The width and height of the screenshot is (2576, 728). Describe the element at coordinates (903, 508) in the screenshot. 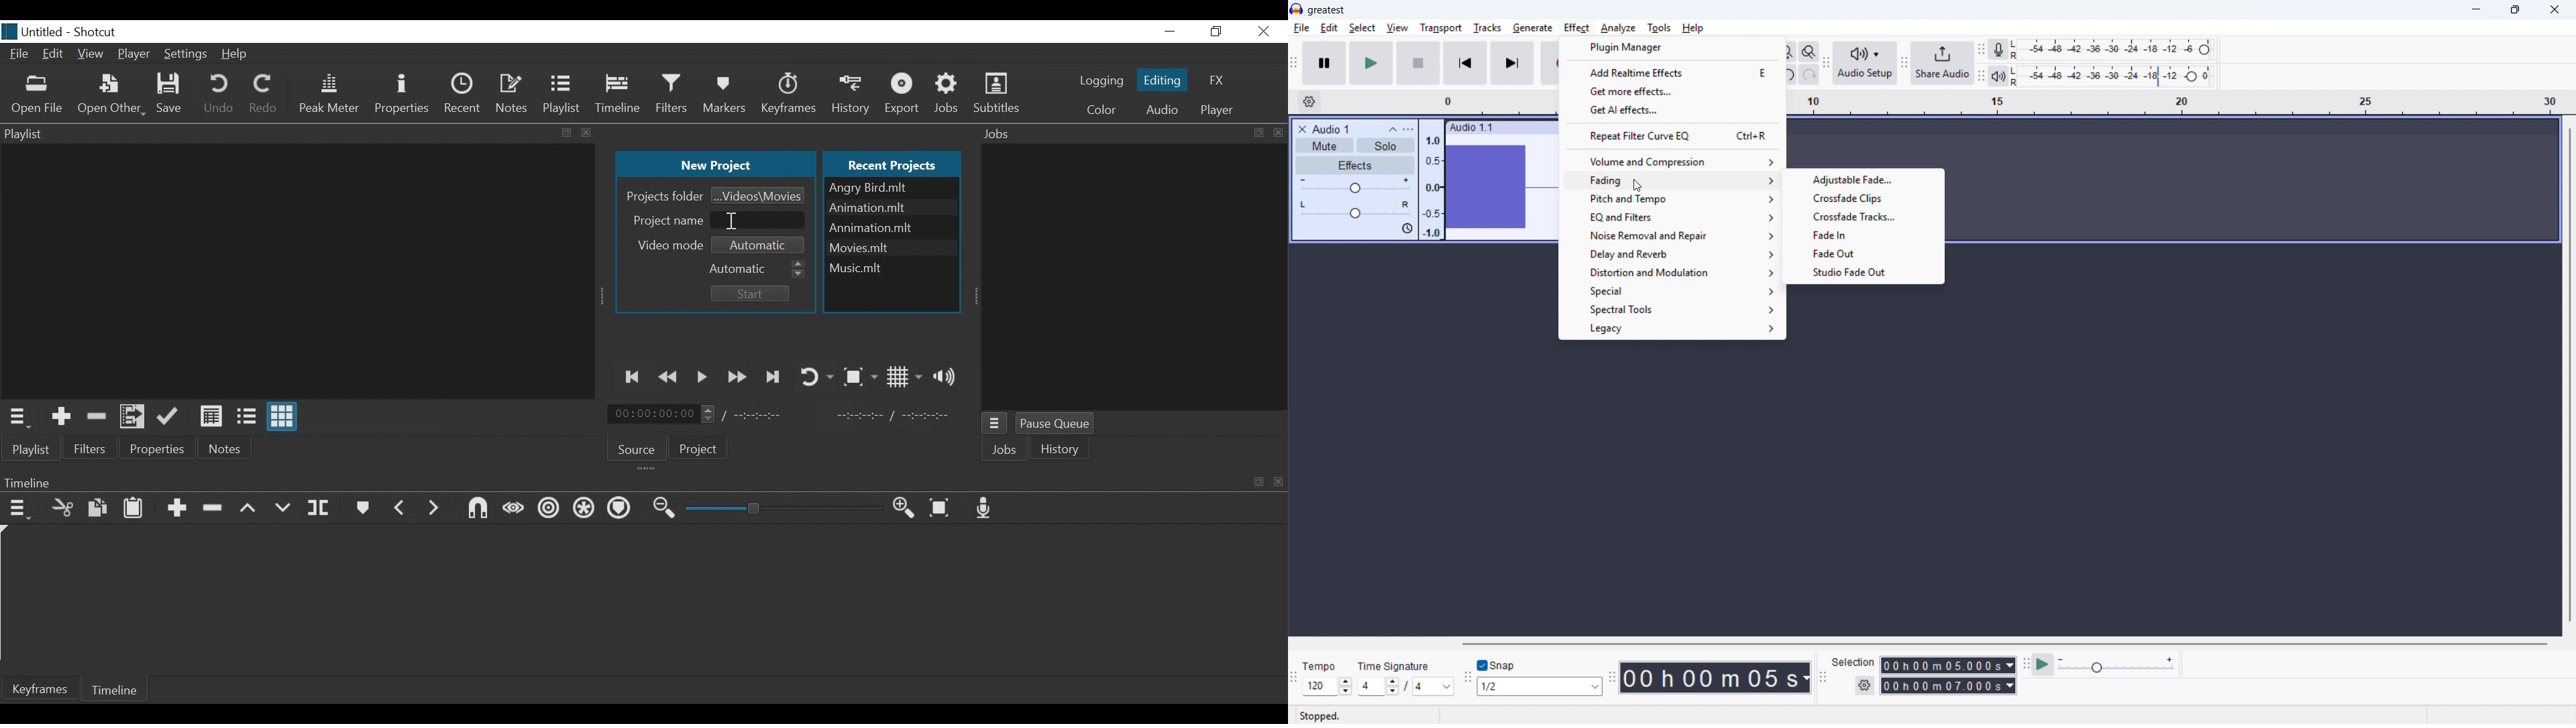

I see `Zoom Timeline in` at that location.